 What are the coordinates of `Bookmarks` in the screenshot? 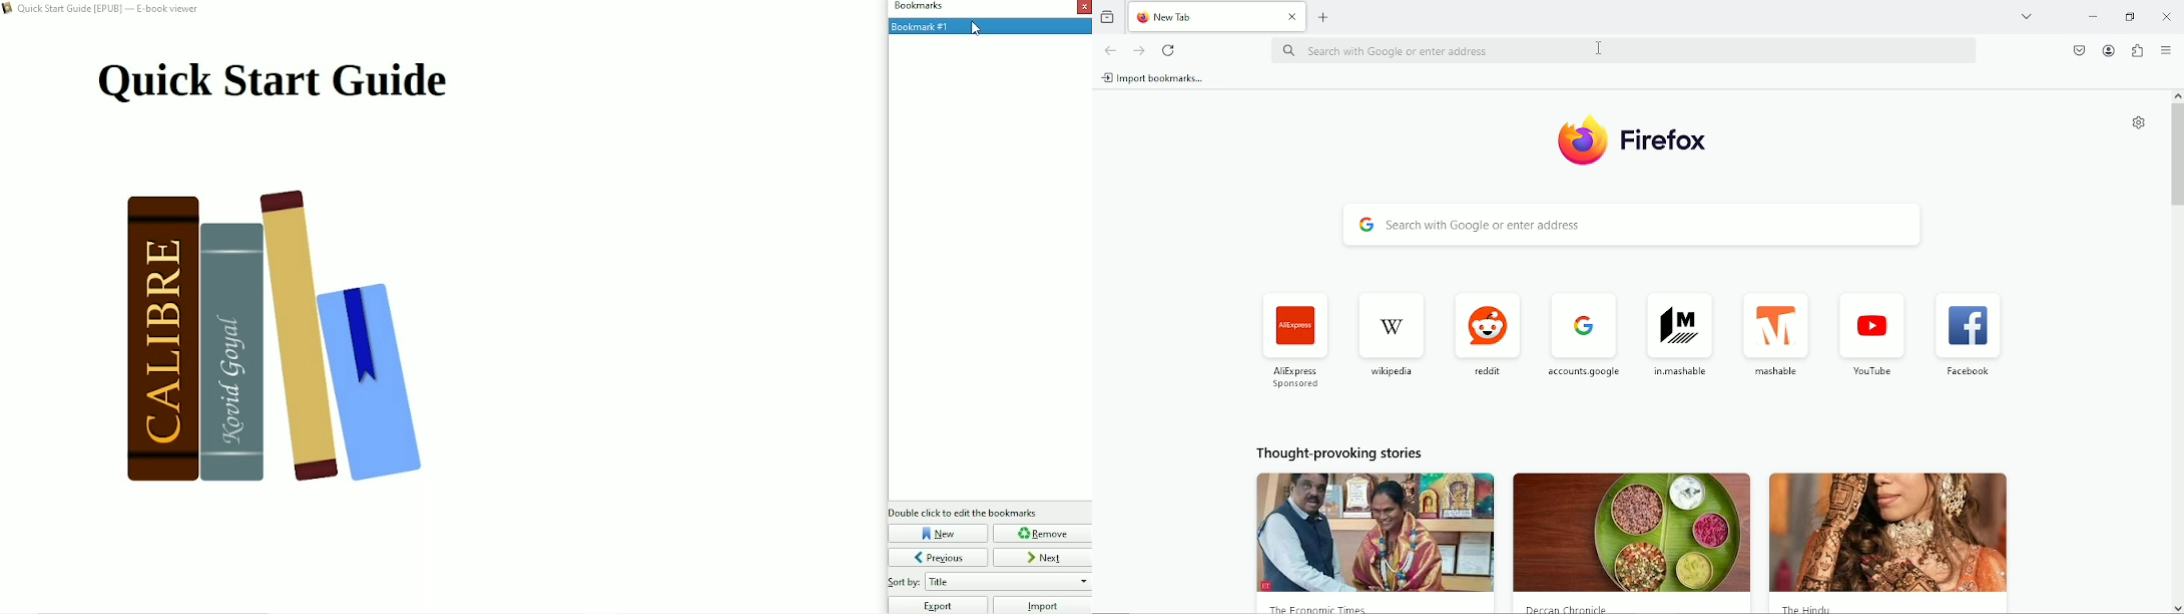 It's located at (922, 7).